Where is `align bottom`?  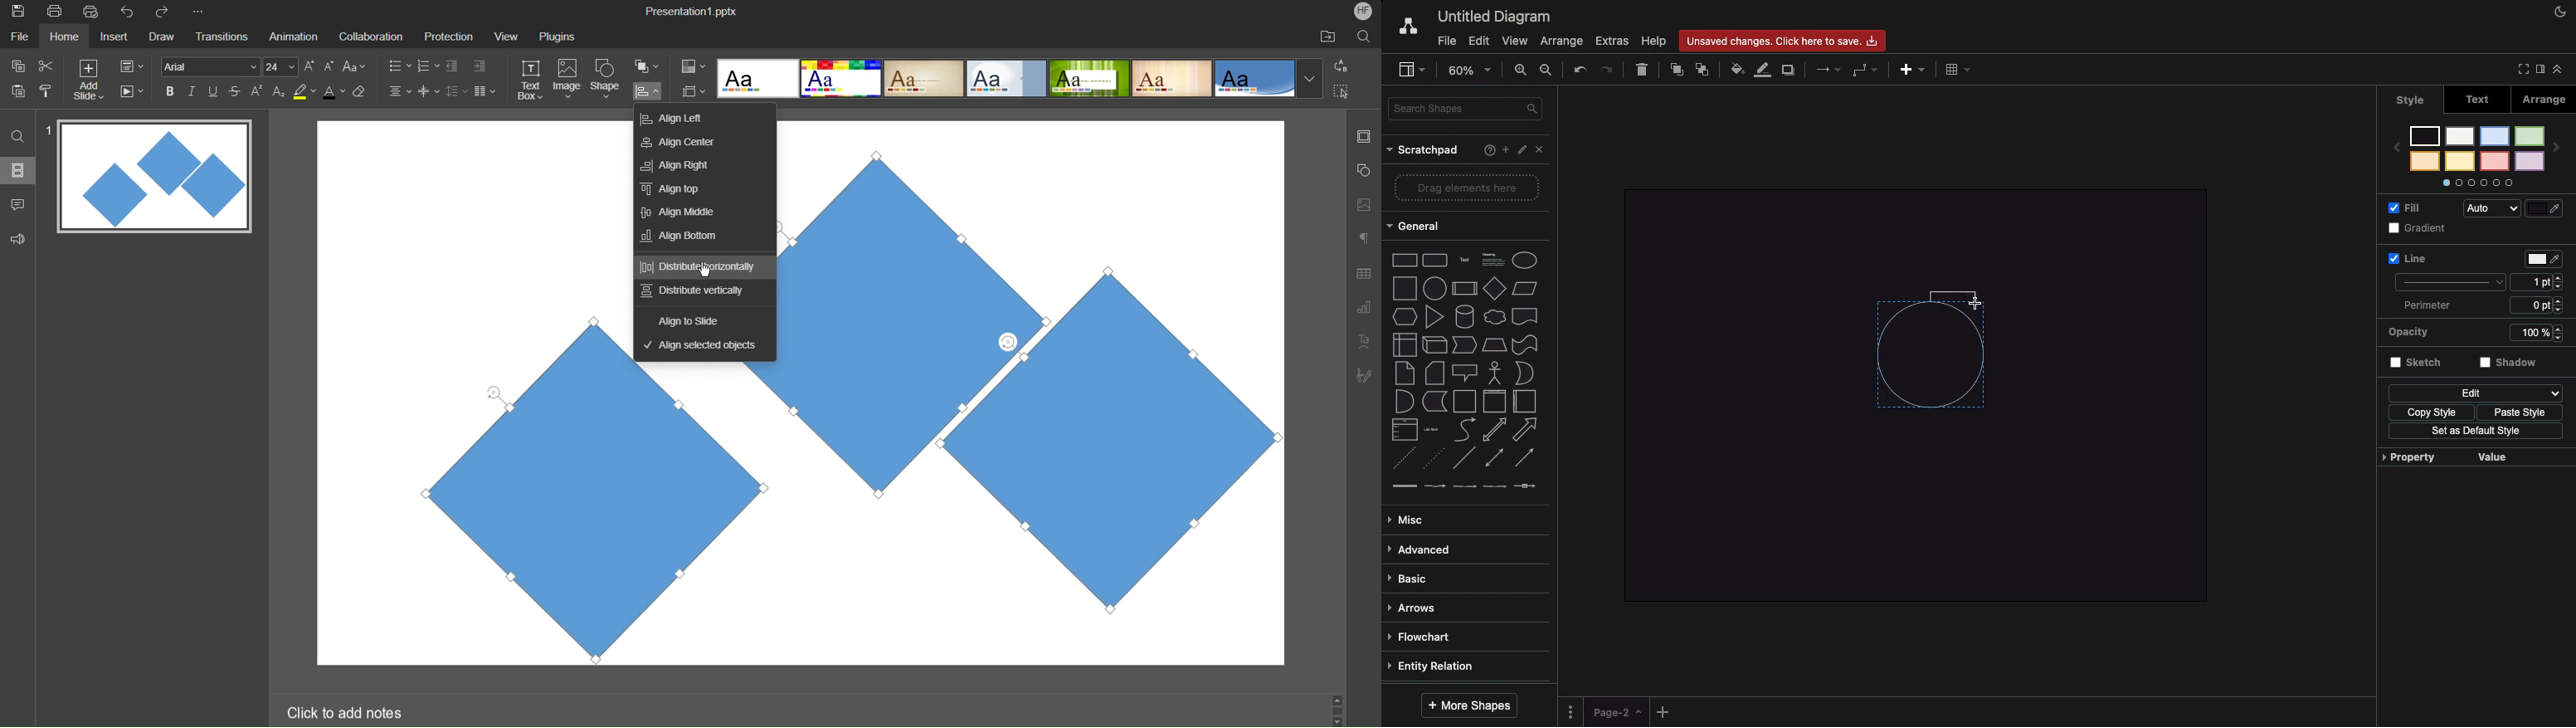
align bottom is located at coordinates (699, 234).